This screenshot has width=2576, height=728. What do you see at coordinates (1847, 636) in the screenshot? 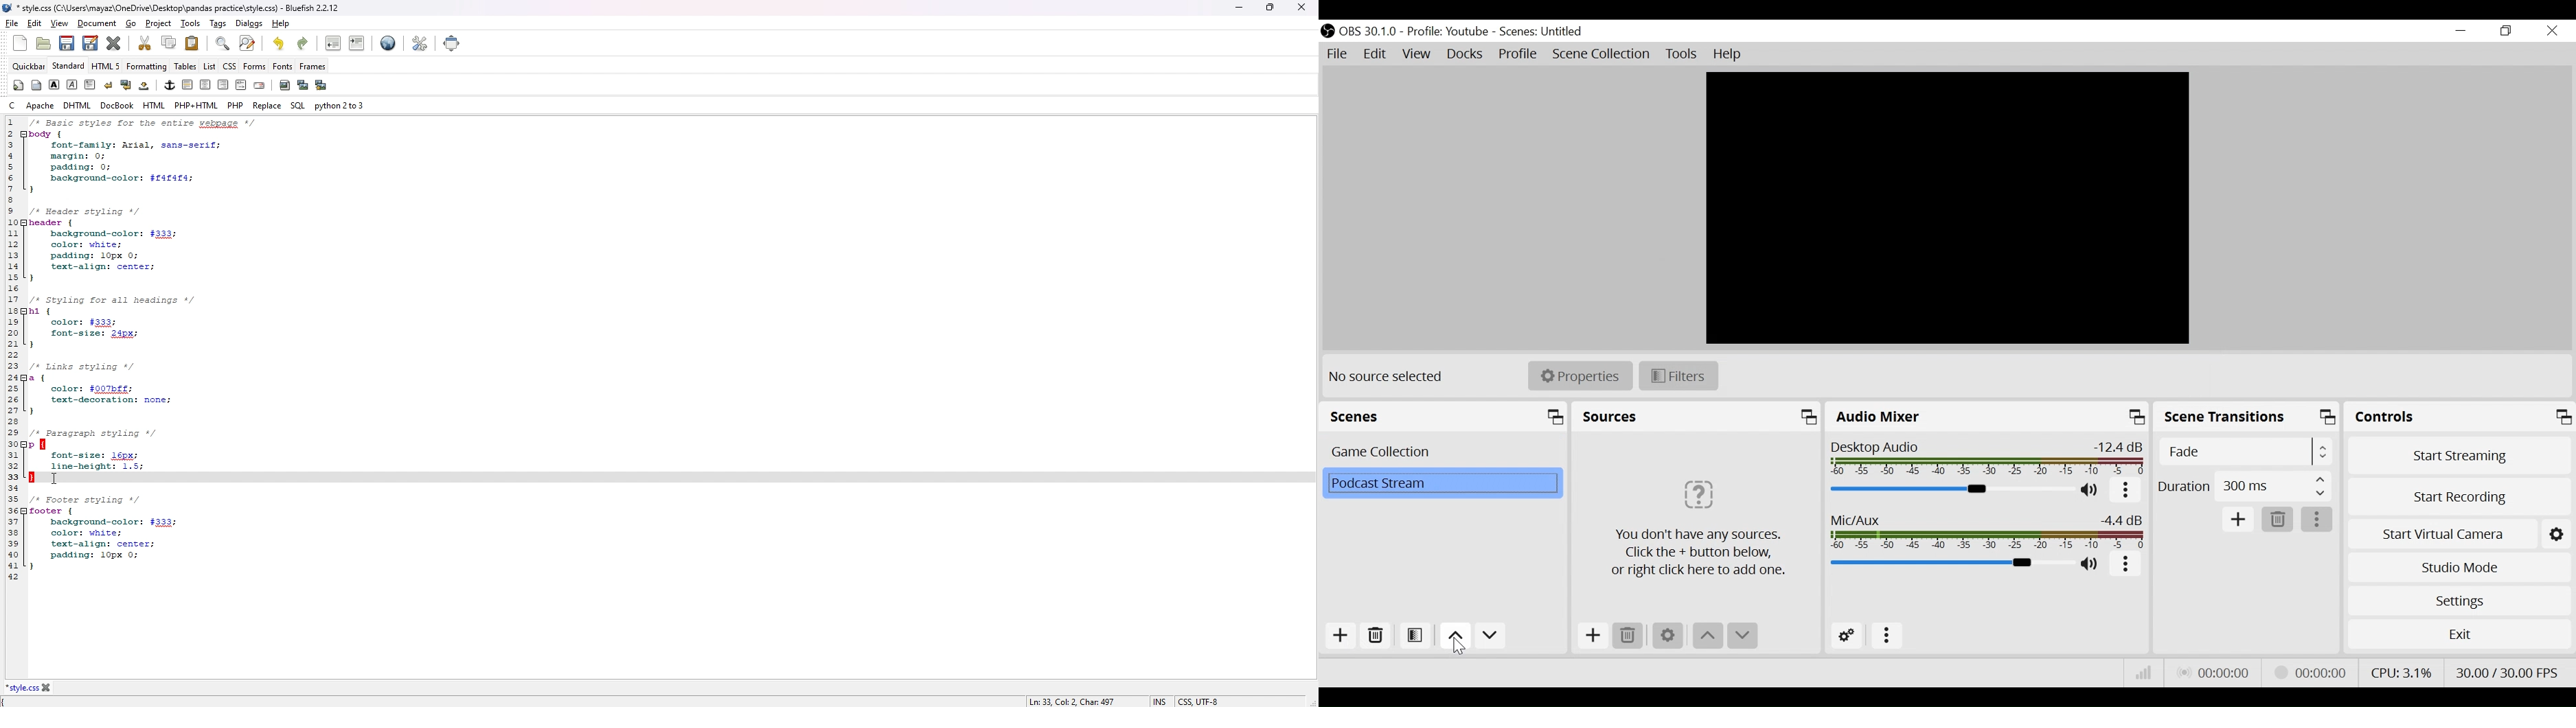
I see `Advanced Setting` at bounding box center [1847, 636].